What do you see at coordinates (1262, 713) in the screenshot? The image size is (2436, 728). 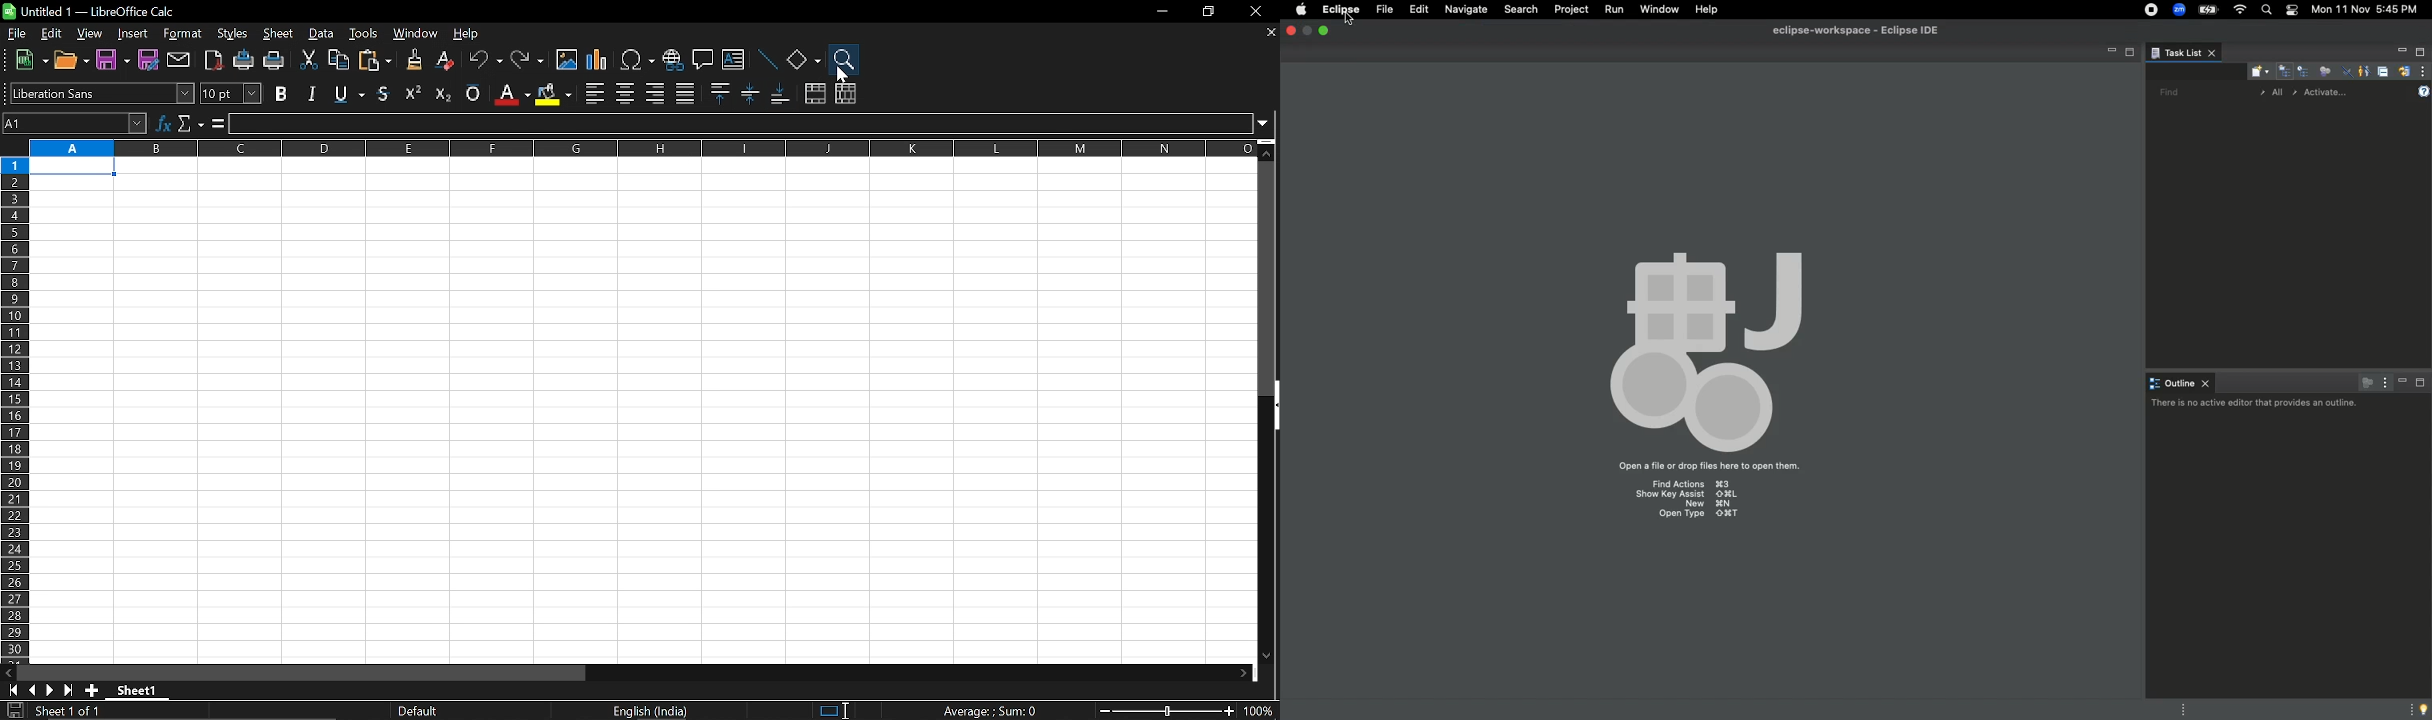 I see `current zoom` at bounding box center [1262, 713].